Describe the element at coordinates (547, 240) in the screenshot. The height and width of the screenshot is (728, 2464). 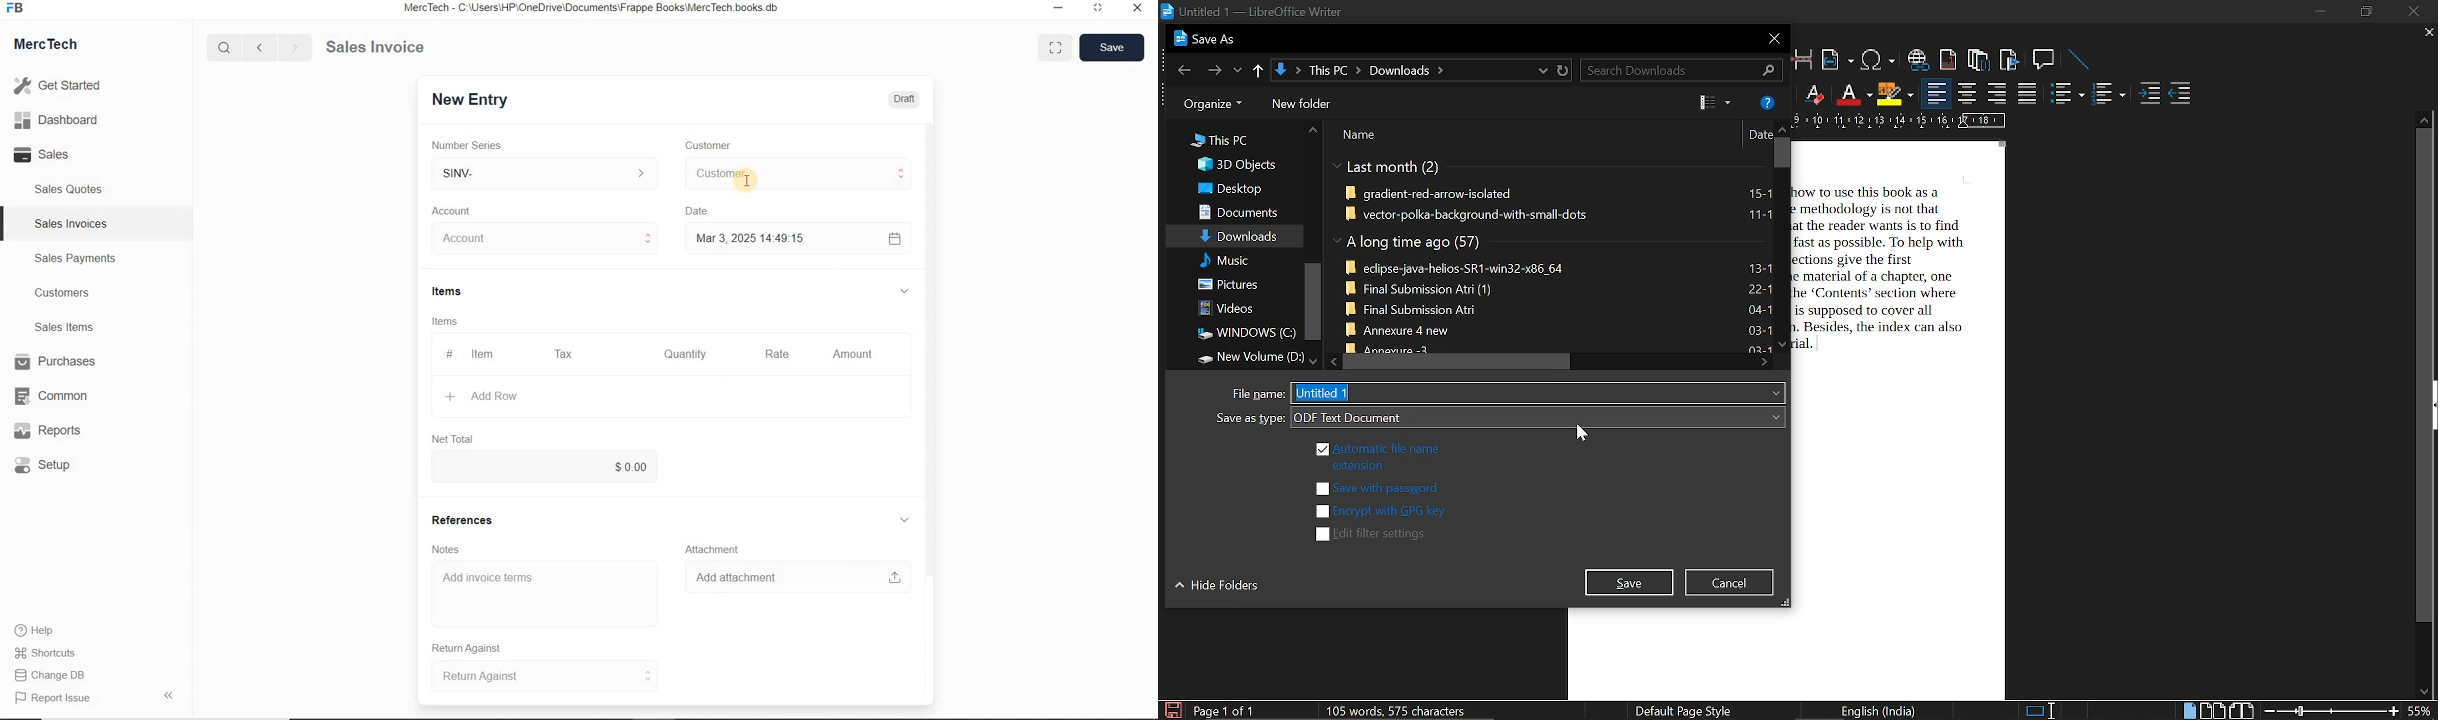
I see `Account dropdown` at that location.